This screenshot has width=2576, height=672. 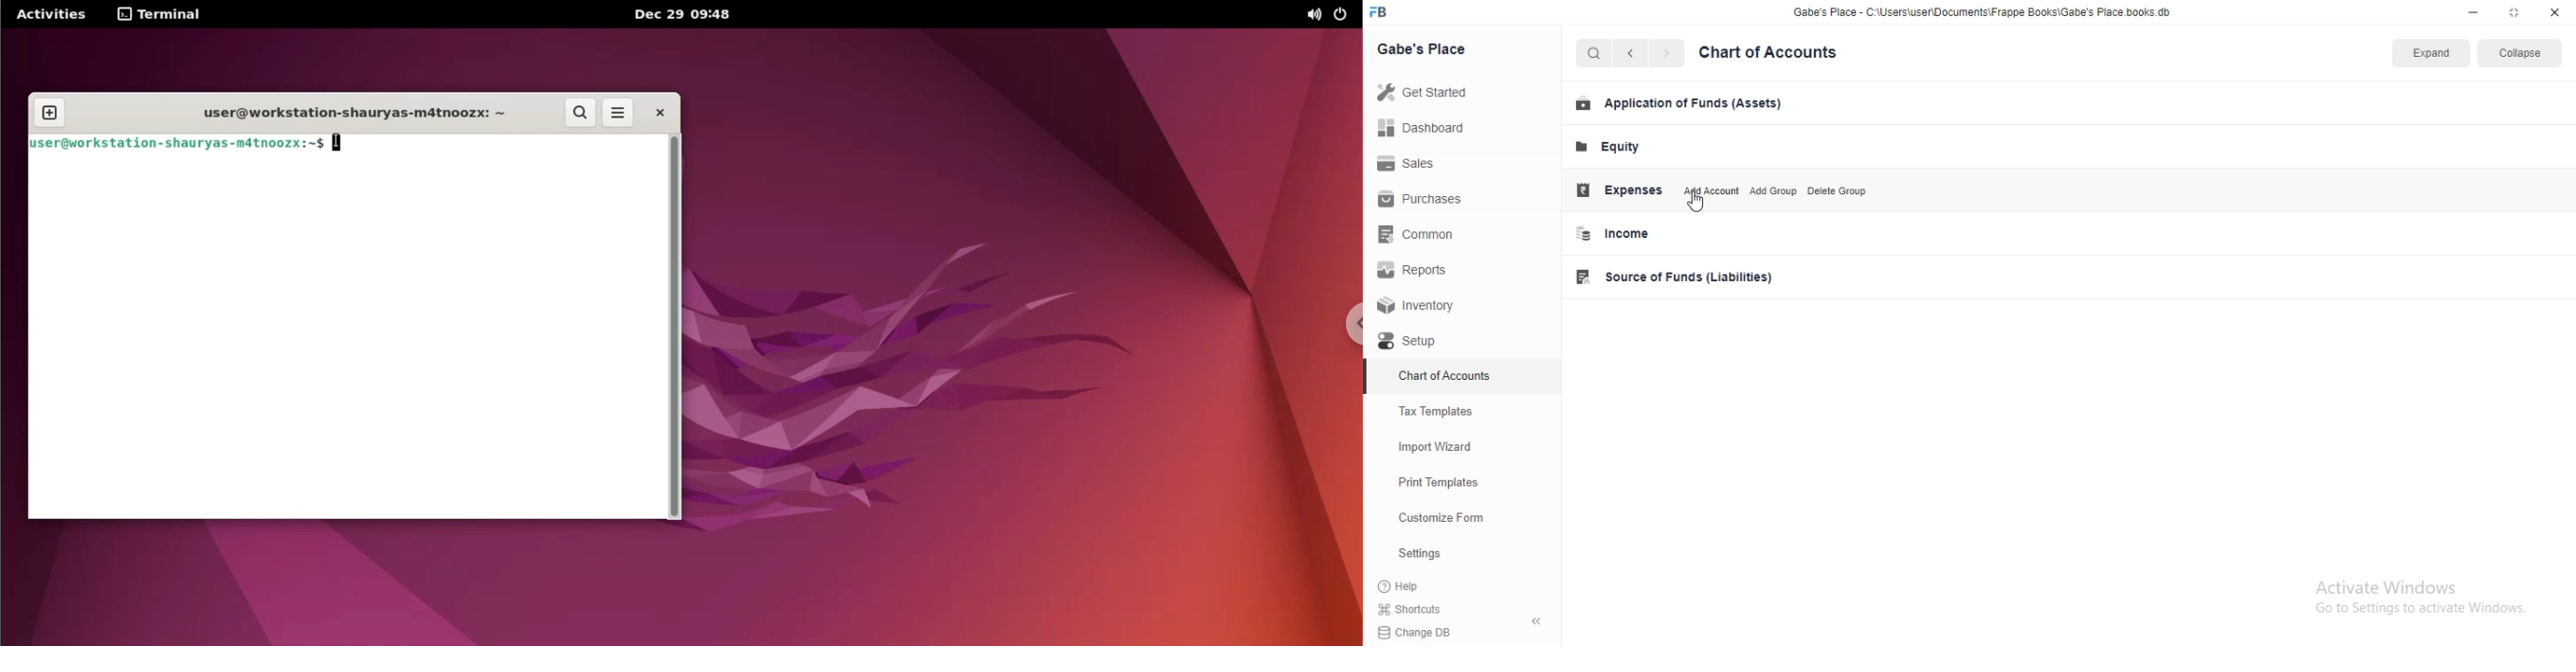 What do you see at coordinates (1444, 372) in the screenshot?
I see `Chart of Accounts.` at bounding box center [1444, 372].